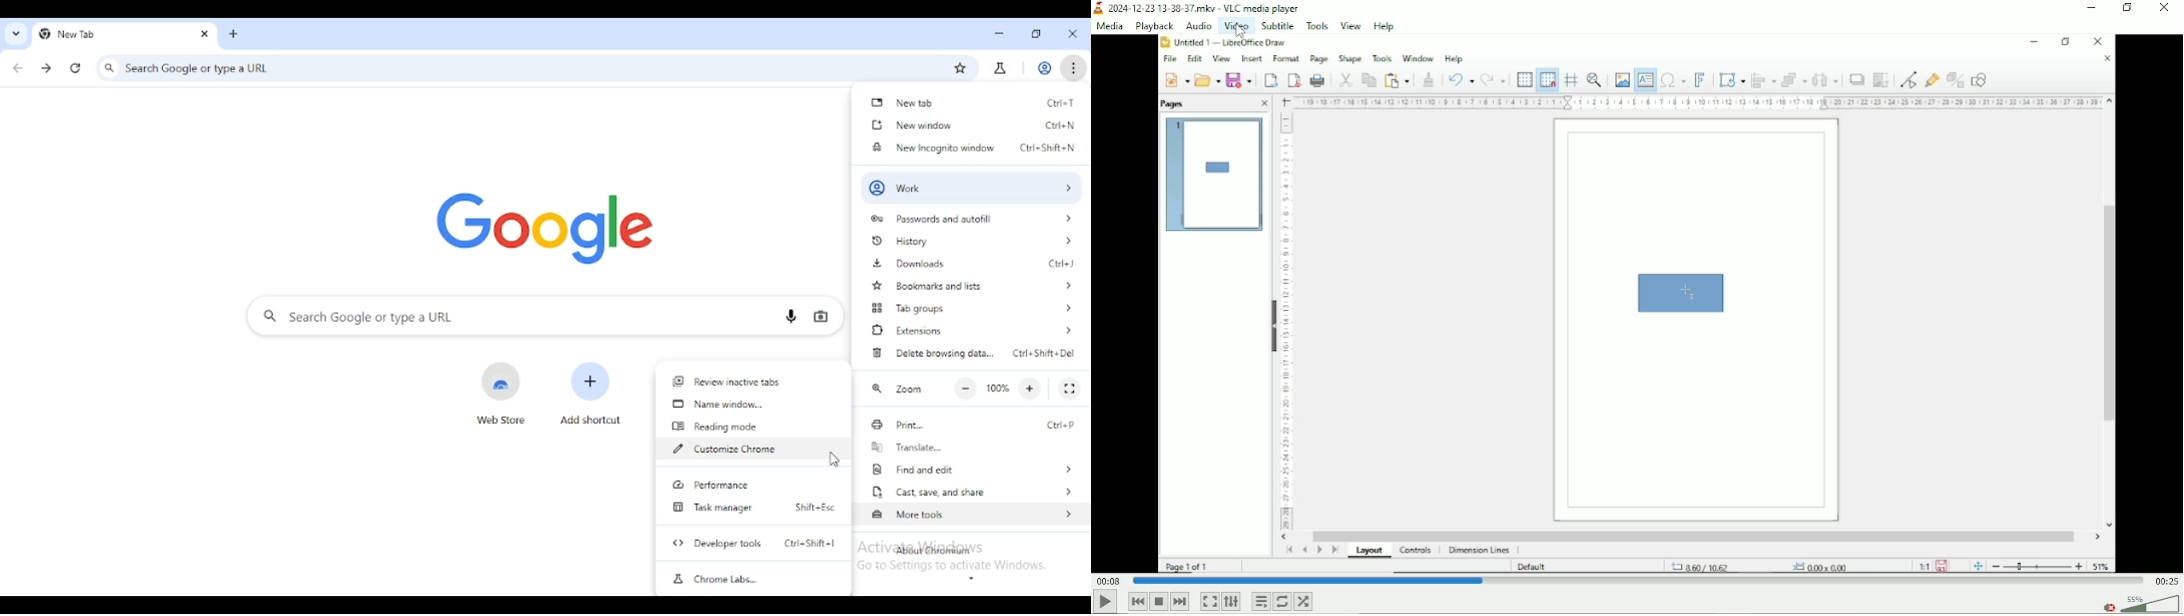 This screenshot has height=616, width=2184. I want to click on Close, so click(2167, 10).